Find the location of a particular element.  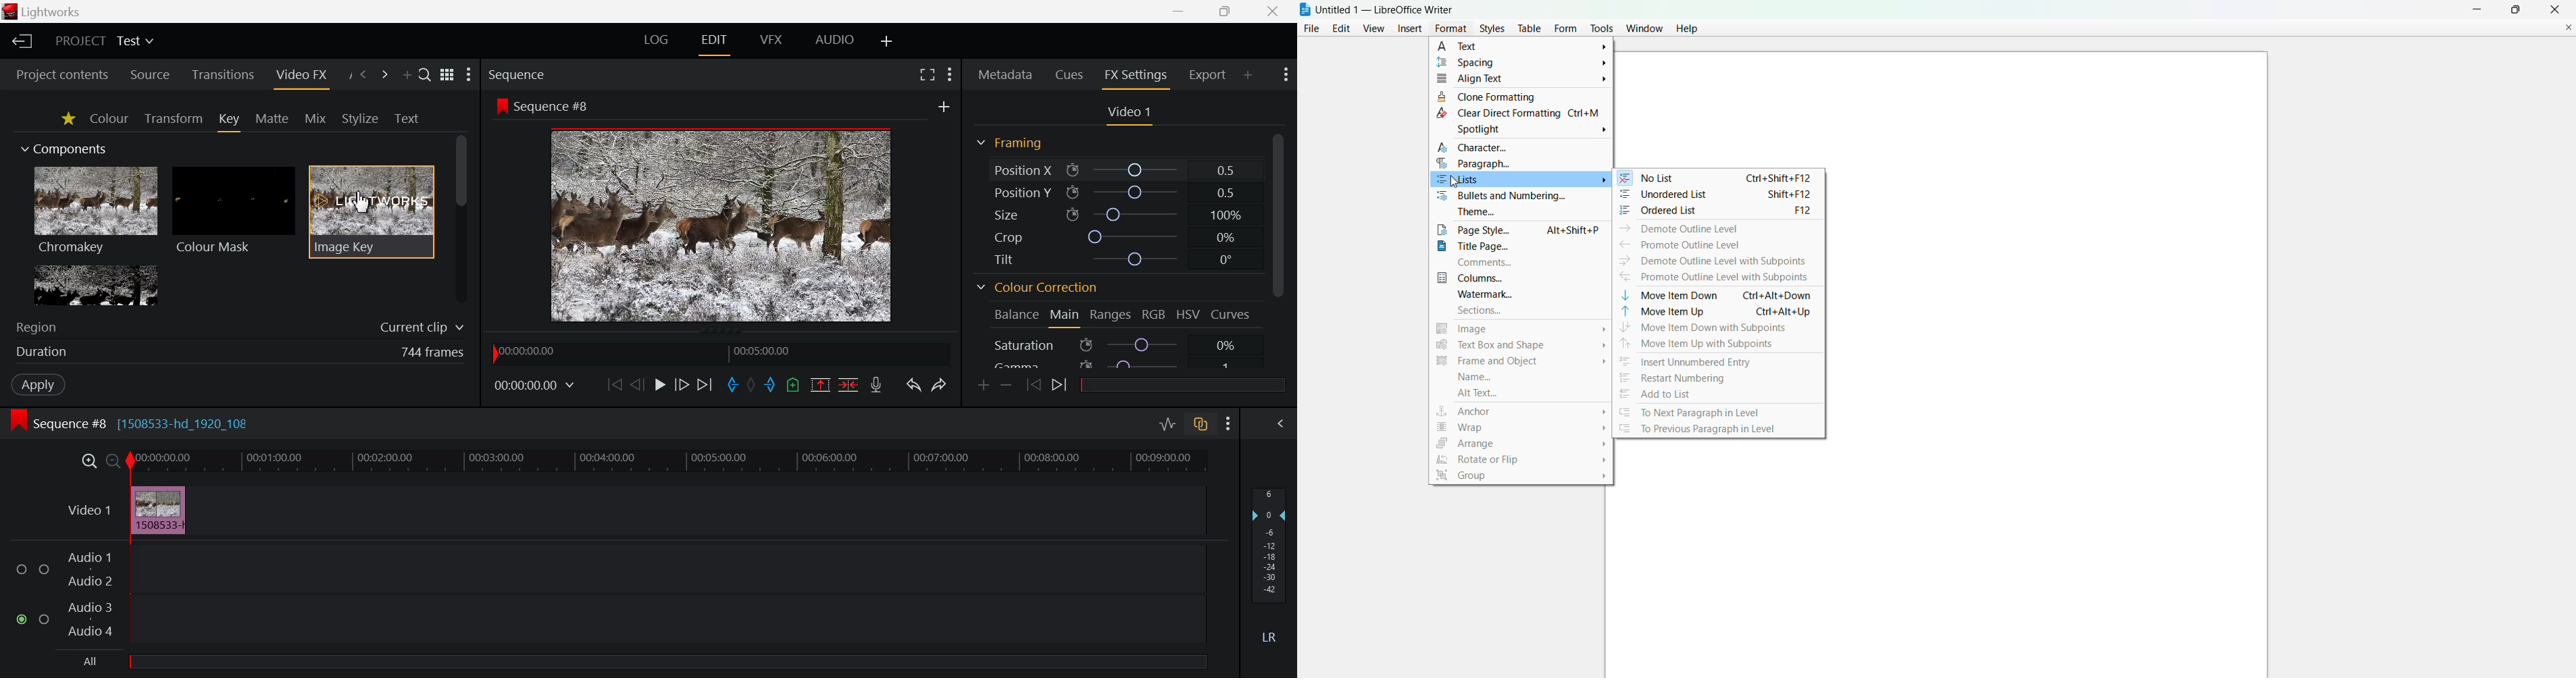

Timeline Track is located at coordinates (666, 461).